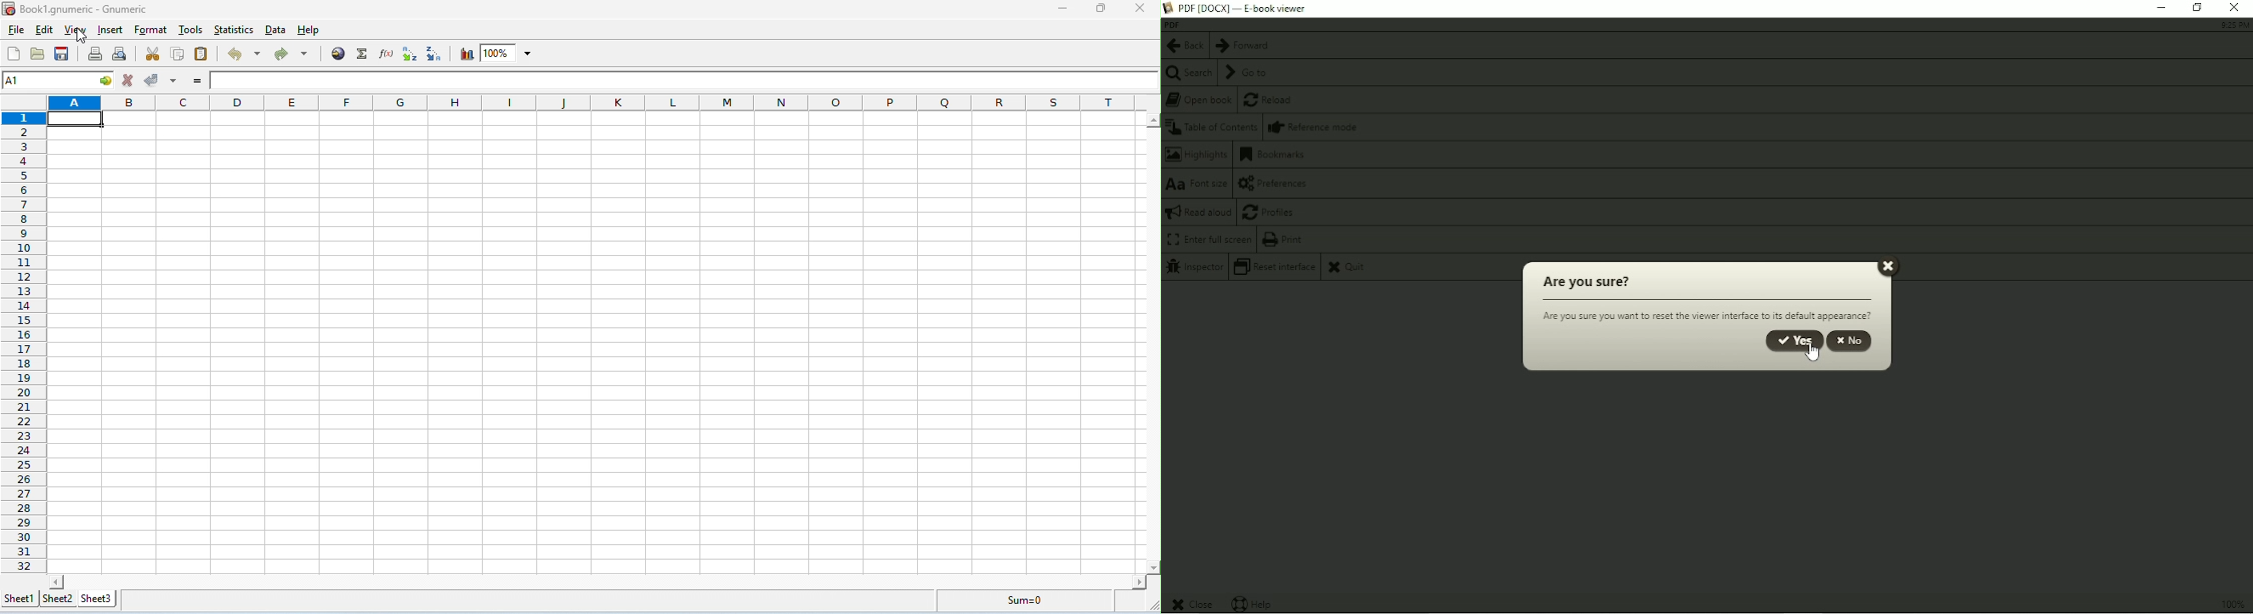  What do you see at coordinates (44, 79) in the screenshot?
I see `selected cell number` at bounding box center [44, 79].